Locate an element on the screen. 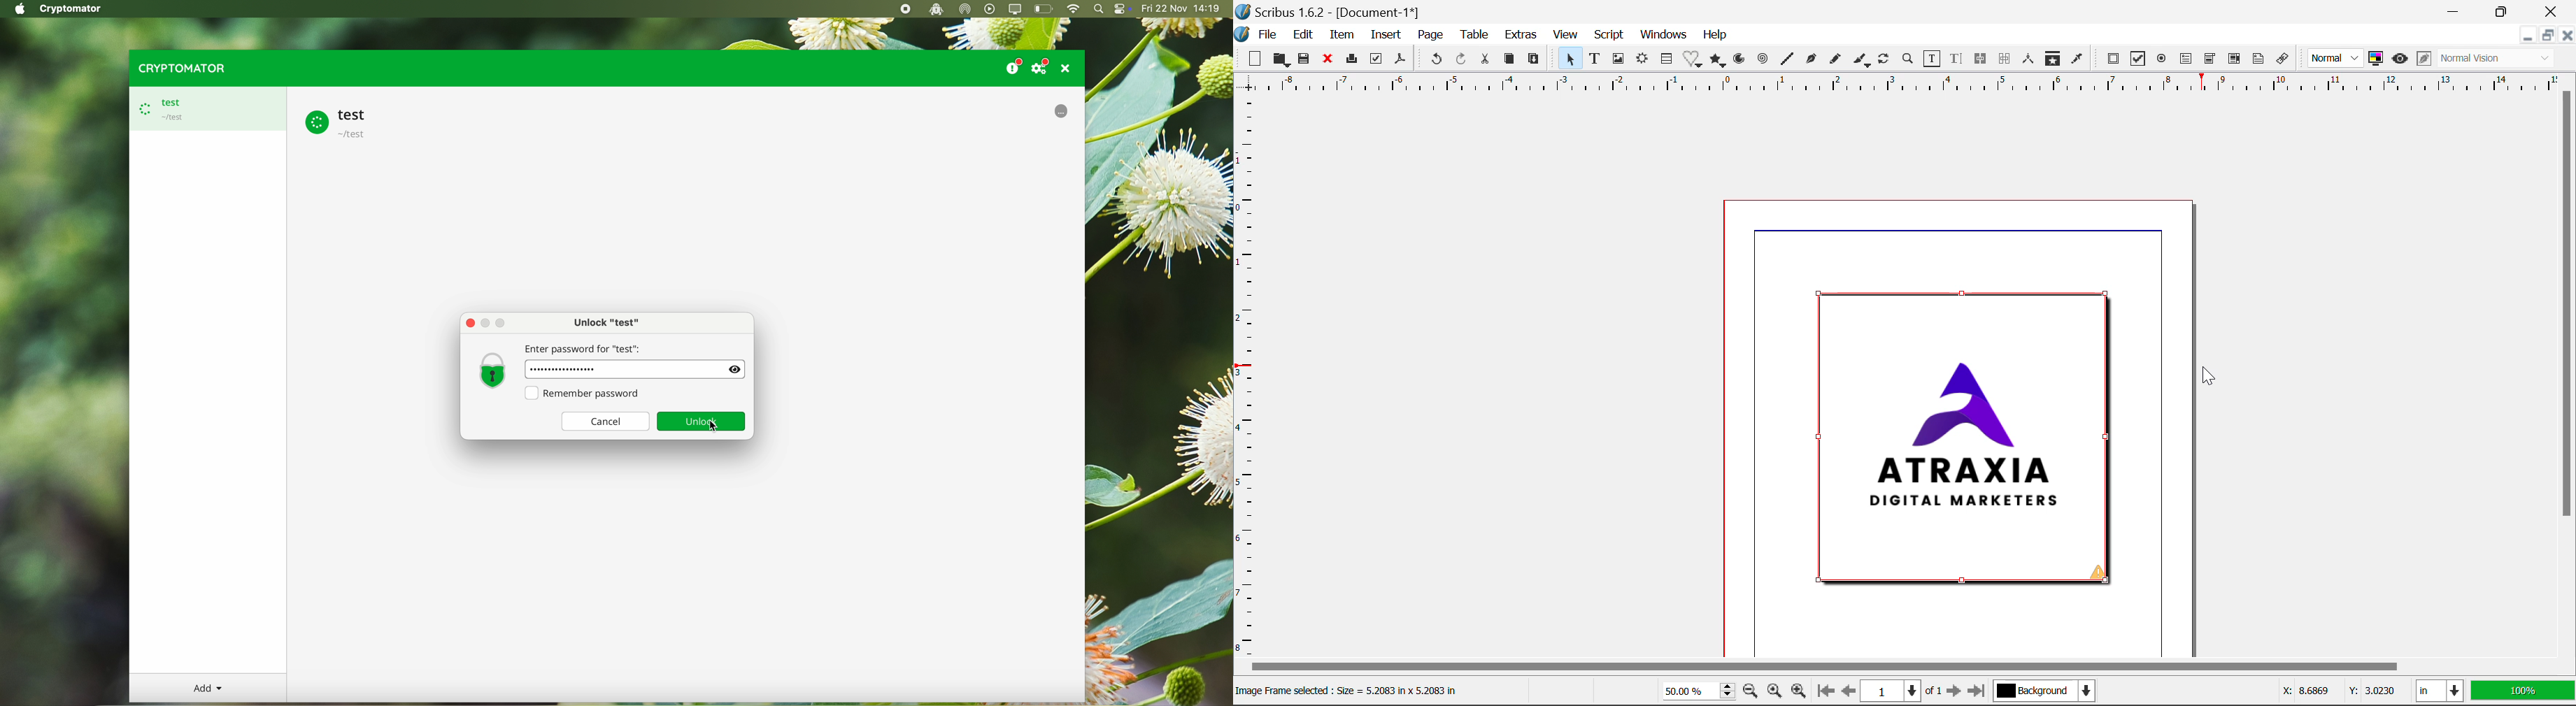  Polygons is located at coordinates (1718, 61).